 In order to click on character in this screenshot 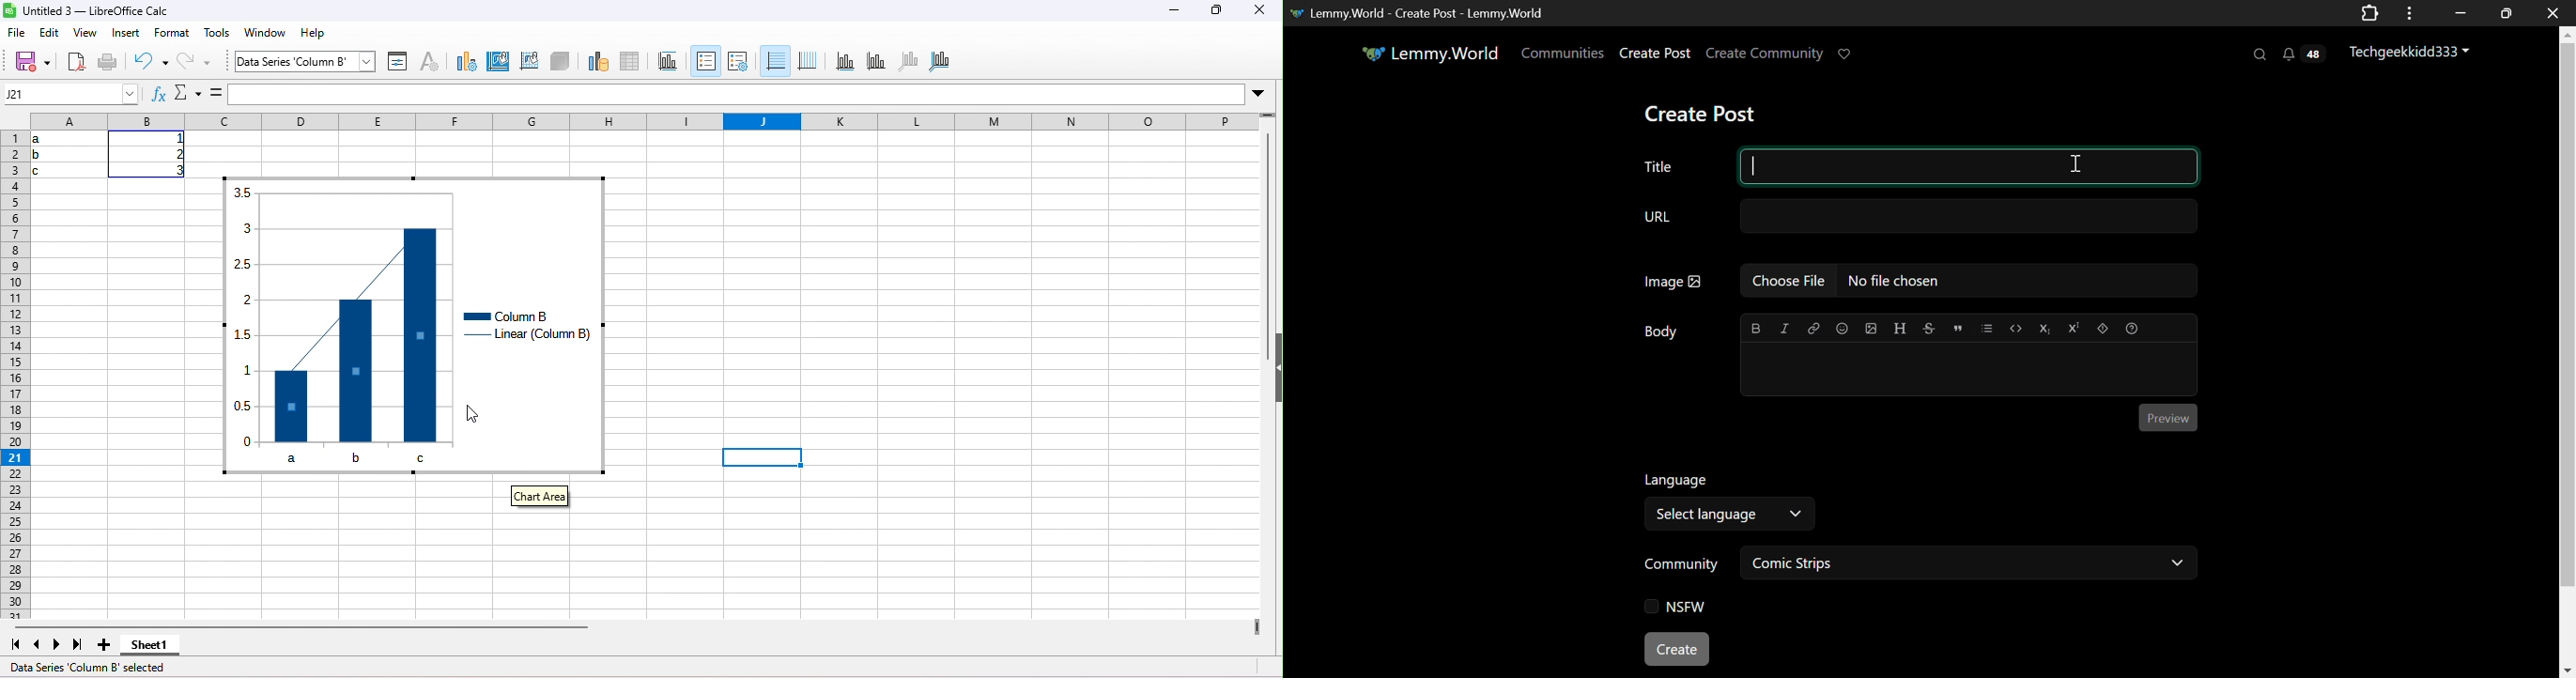, I will do `click(435, 63)`.